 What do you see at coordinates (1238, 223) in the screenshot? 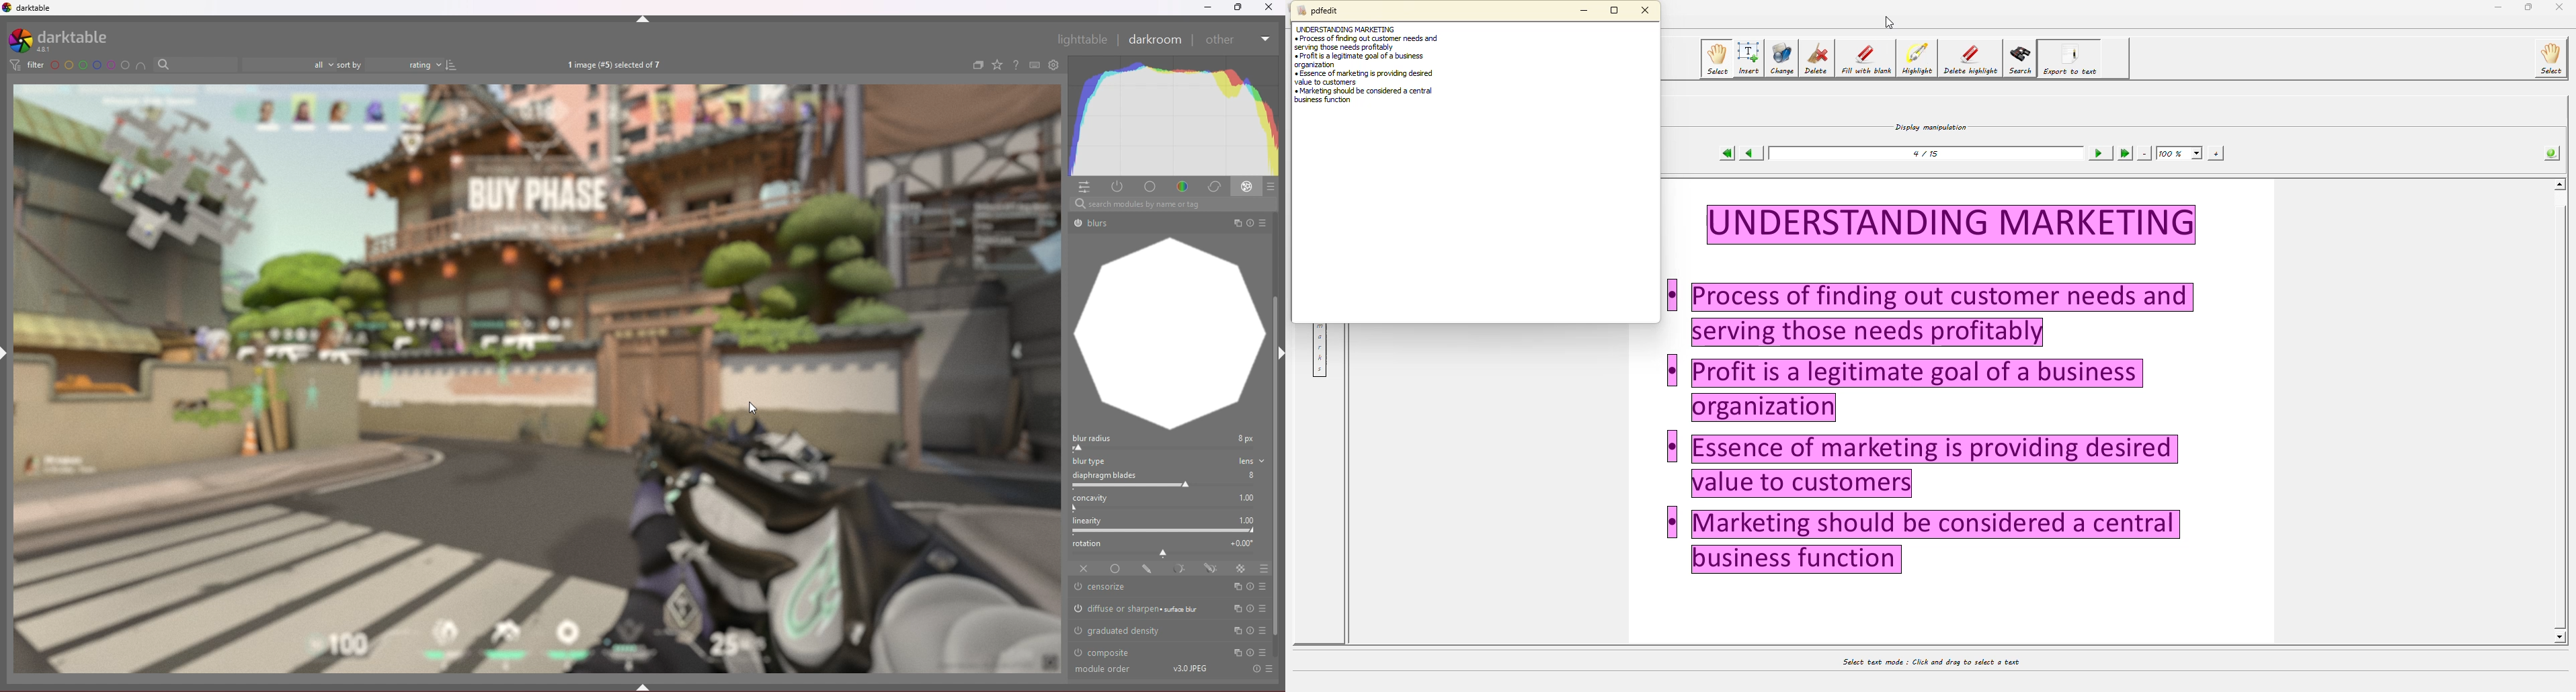
I see `` at bounding box center [1238, 223].